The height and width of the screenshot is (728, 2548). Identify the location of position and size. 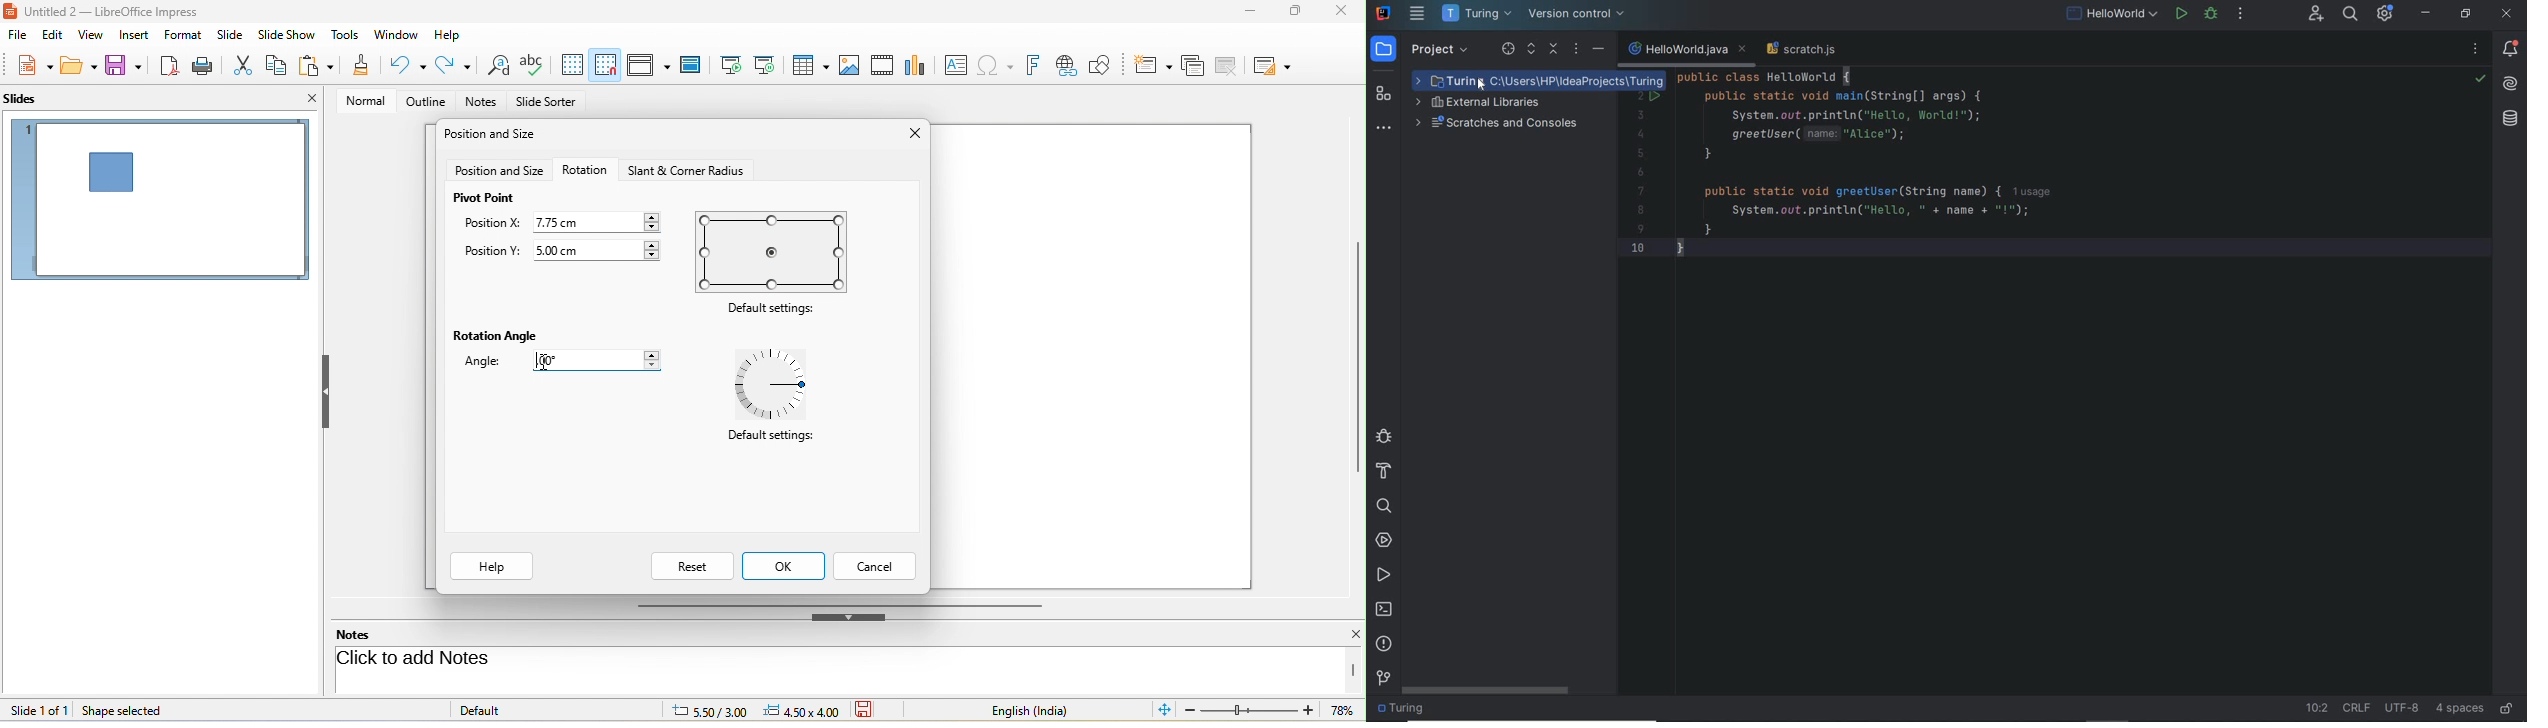
(499, 171).